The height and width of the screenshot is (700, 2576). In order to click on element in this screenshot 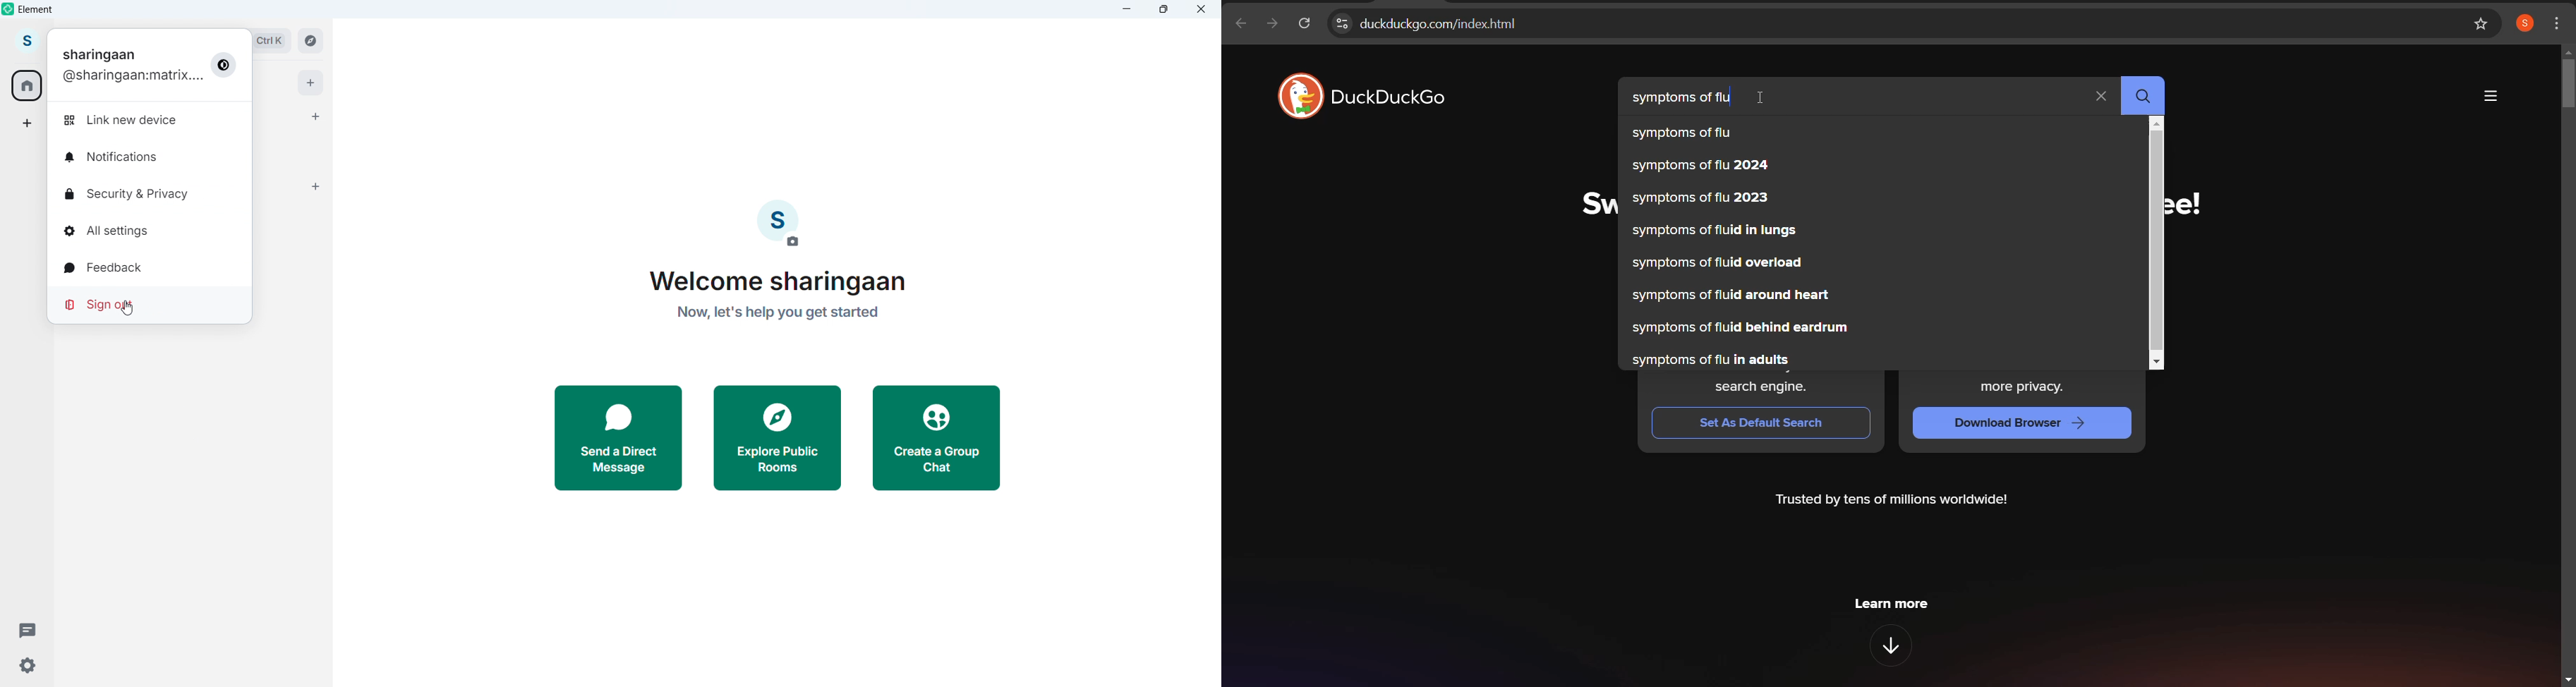, I will do `click(36, 11)`.